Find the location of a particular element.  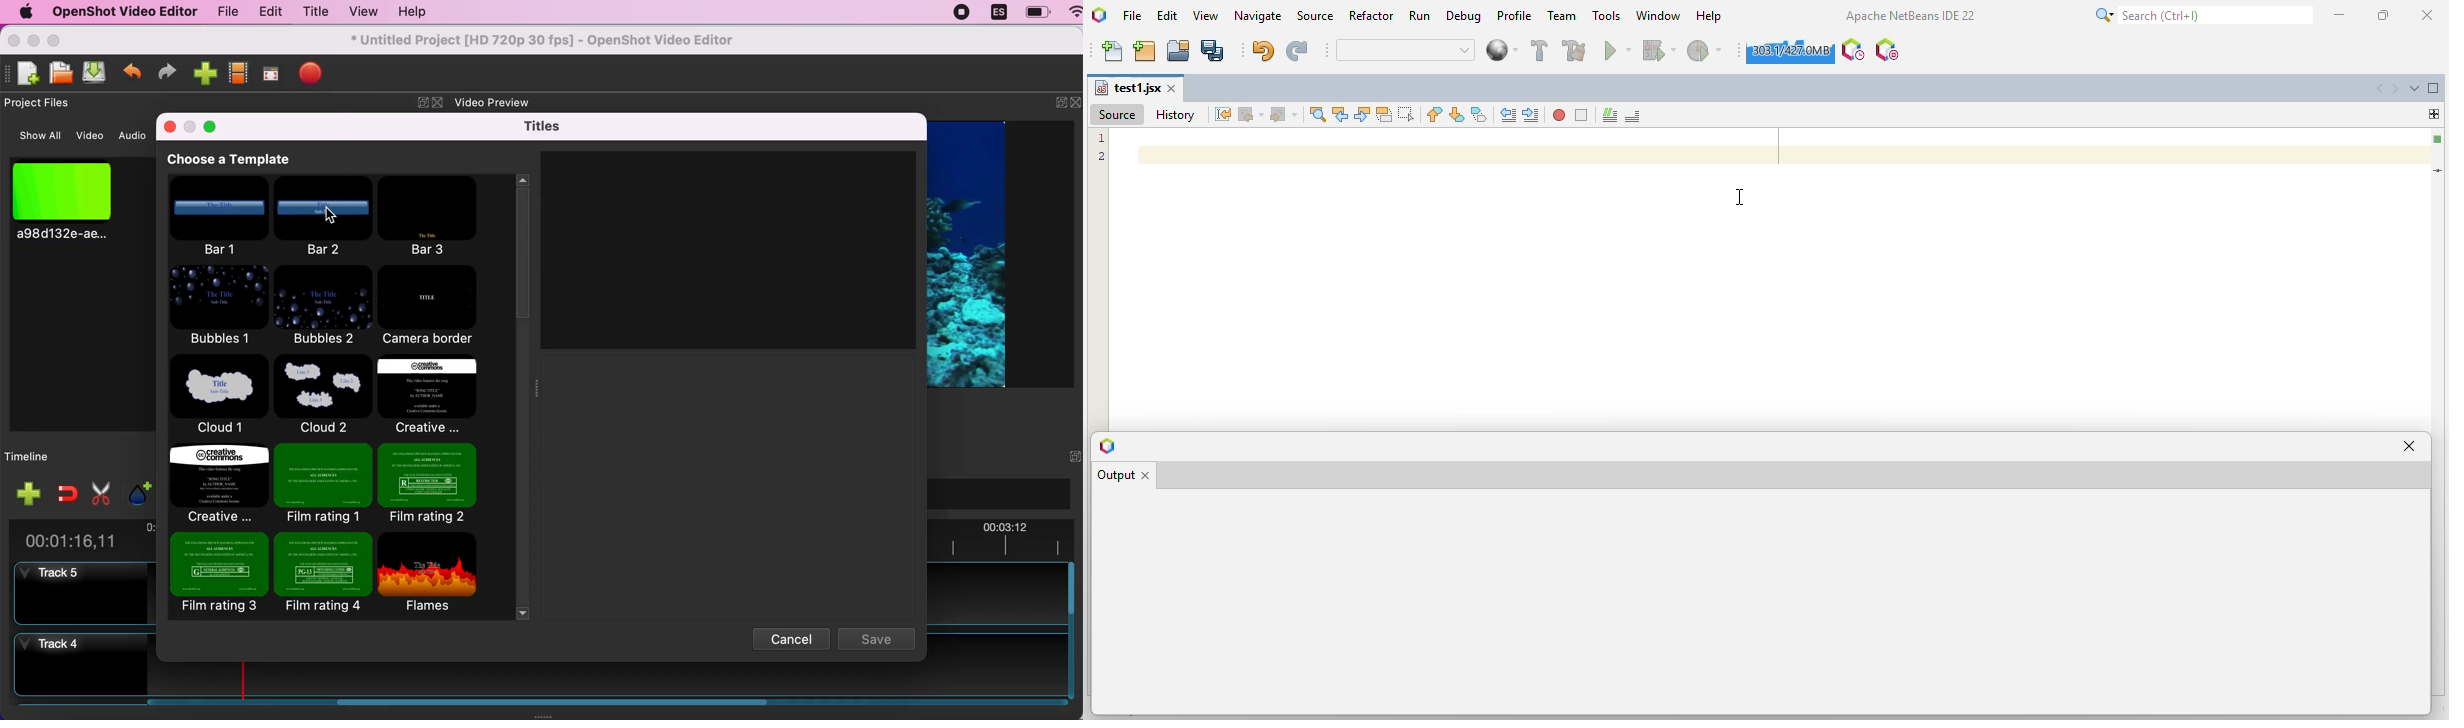

vertical scroll bar is located at coordinates (522, 287).